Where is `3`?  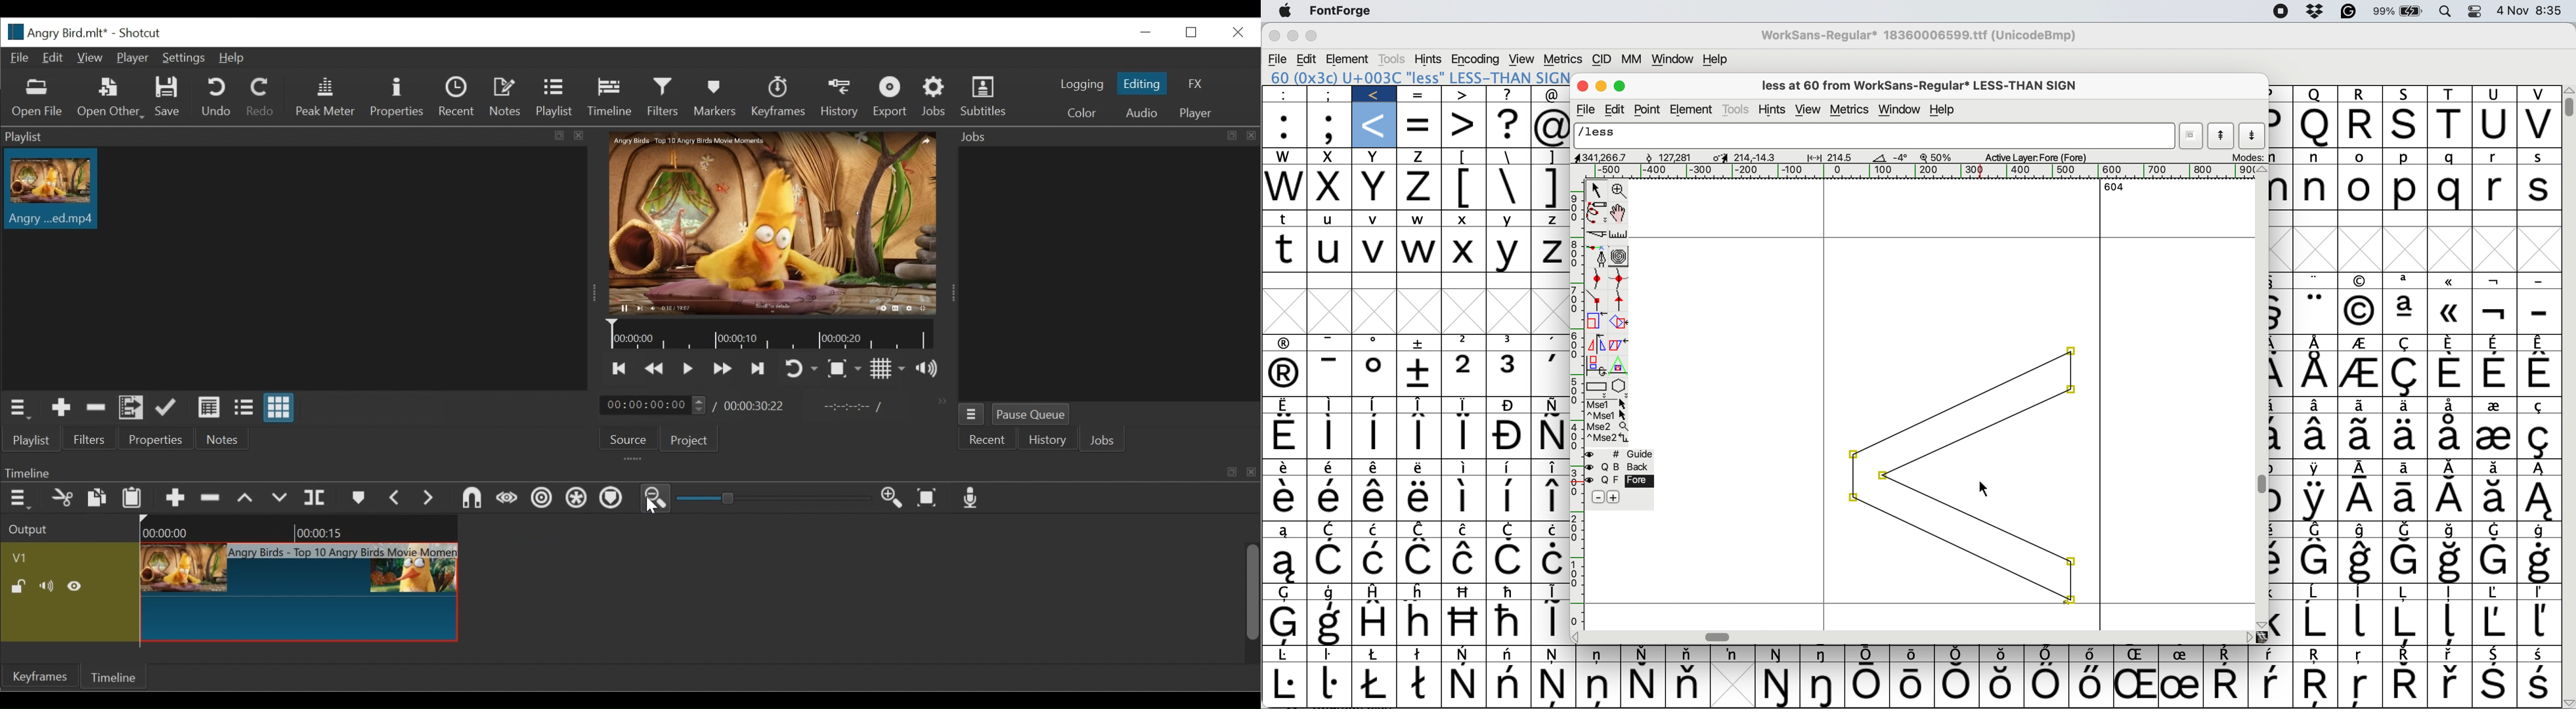 3 is located at coordinates (1511, 372).